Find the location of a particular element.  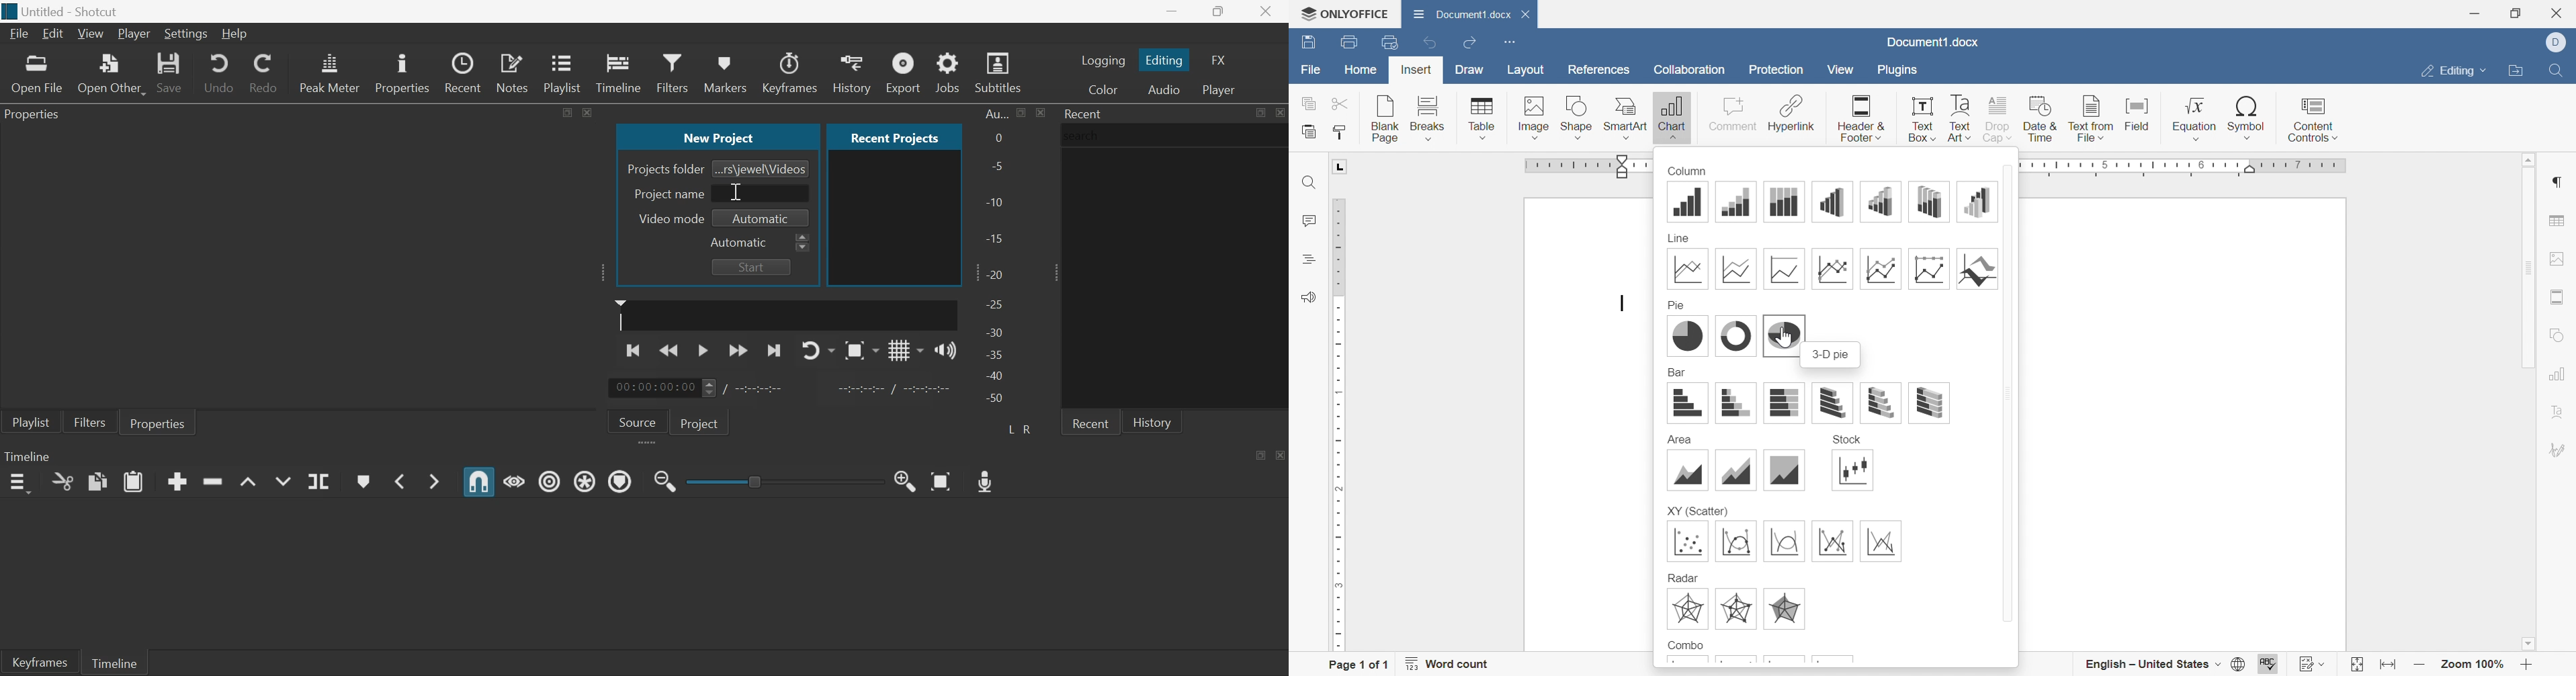

Play quickly forward is located at coordinates (738, 350).